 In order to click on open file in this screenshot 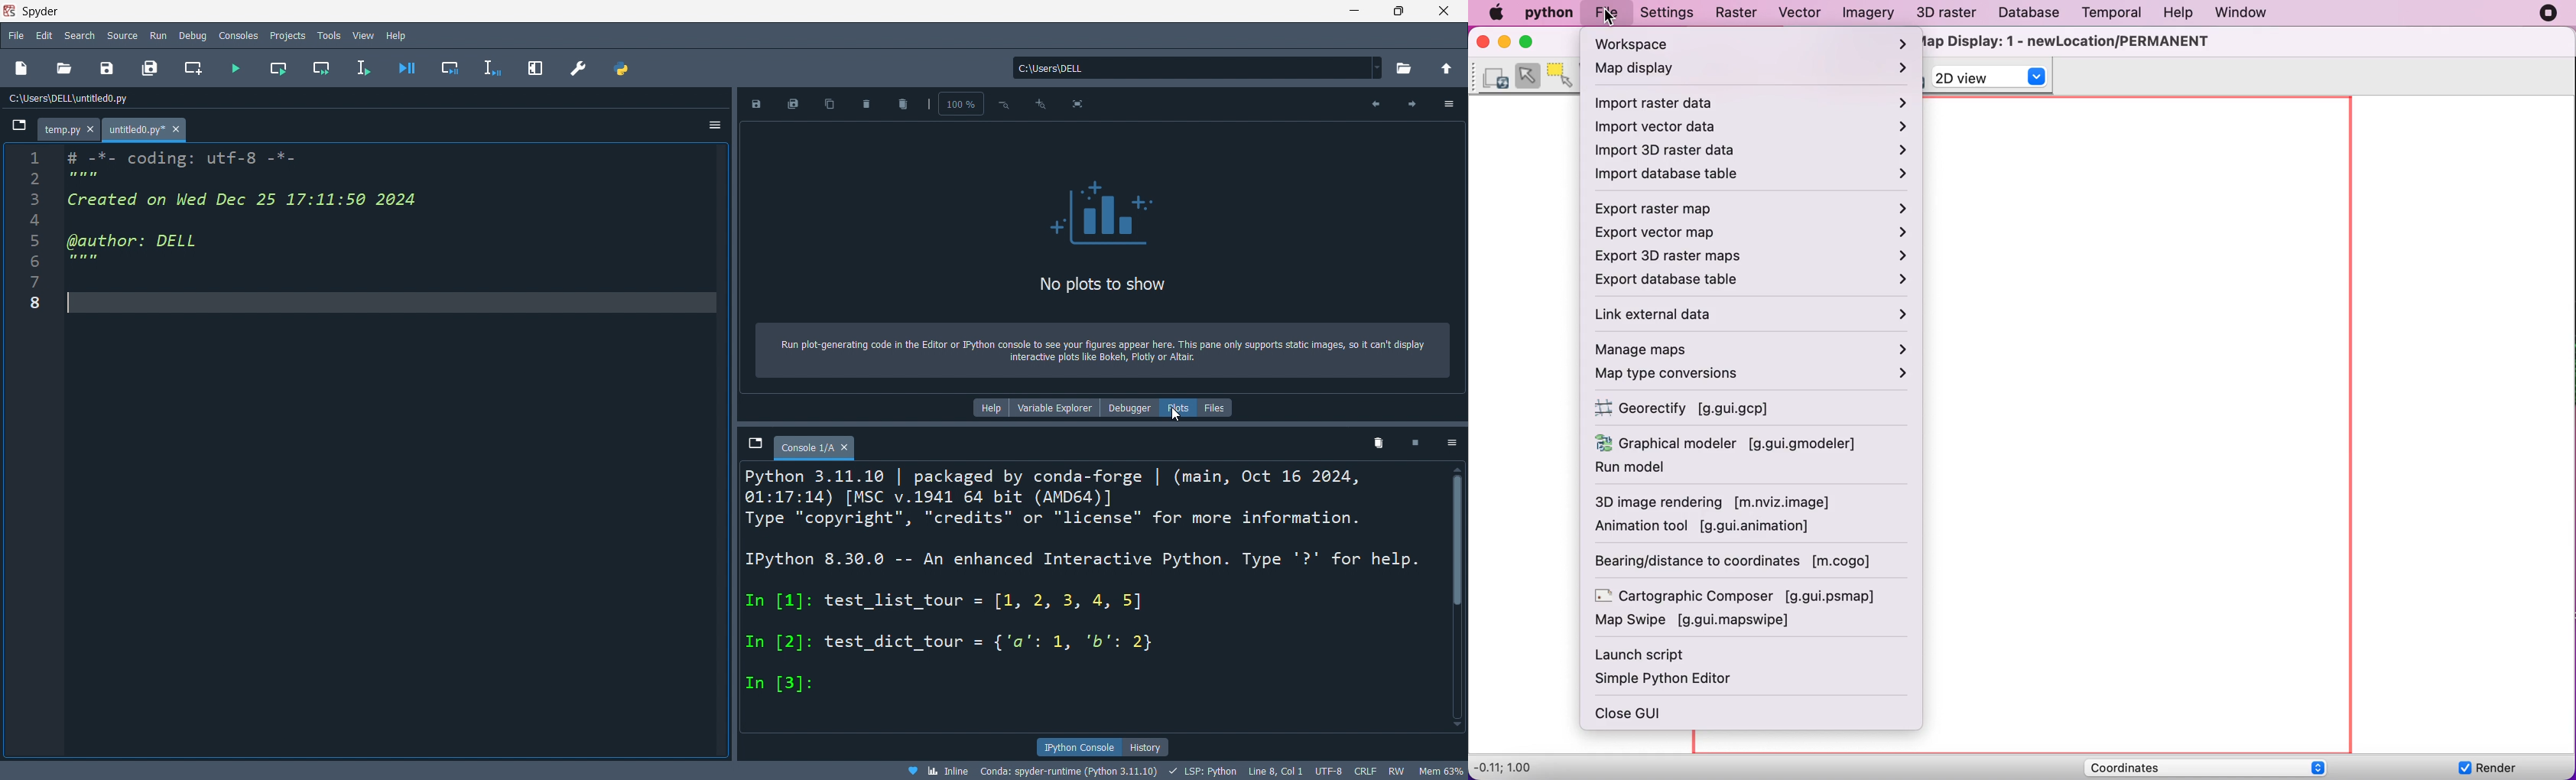, I will do `click(67, 69)`.